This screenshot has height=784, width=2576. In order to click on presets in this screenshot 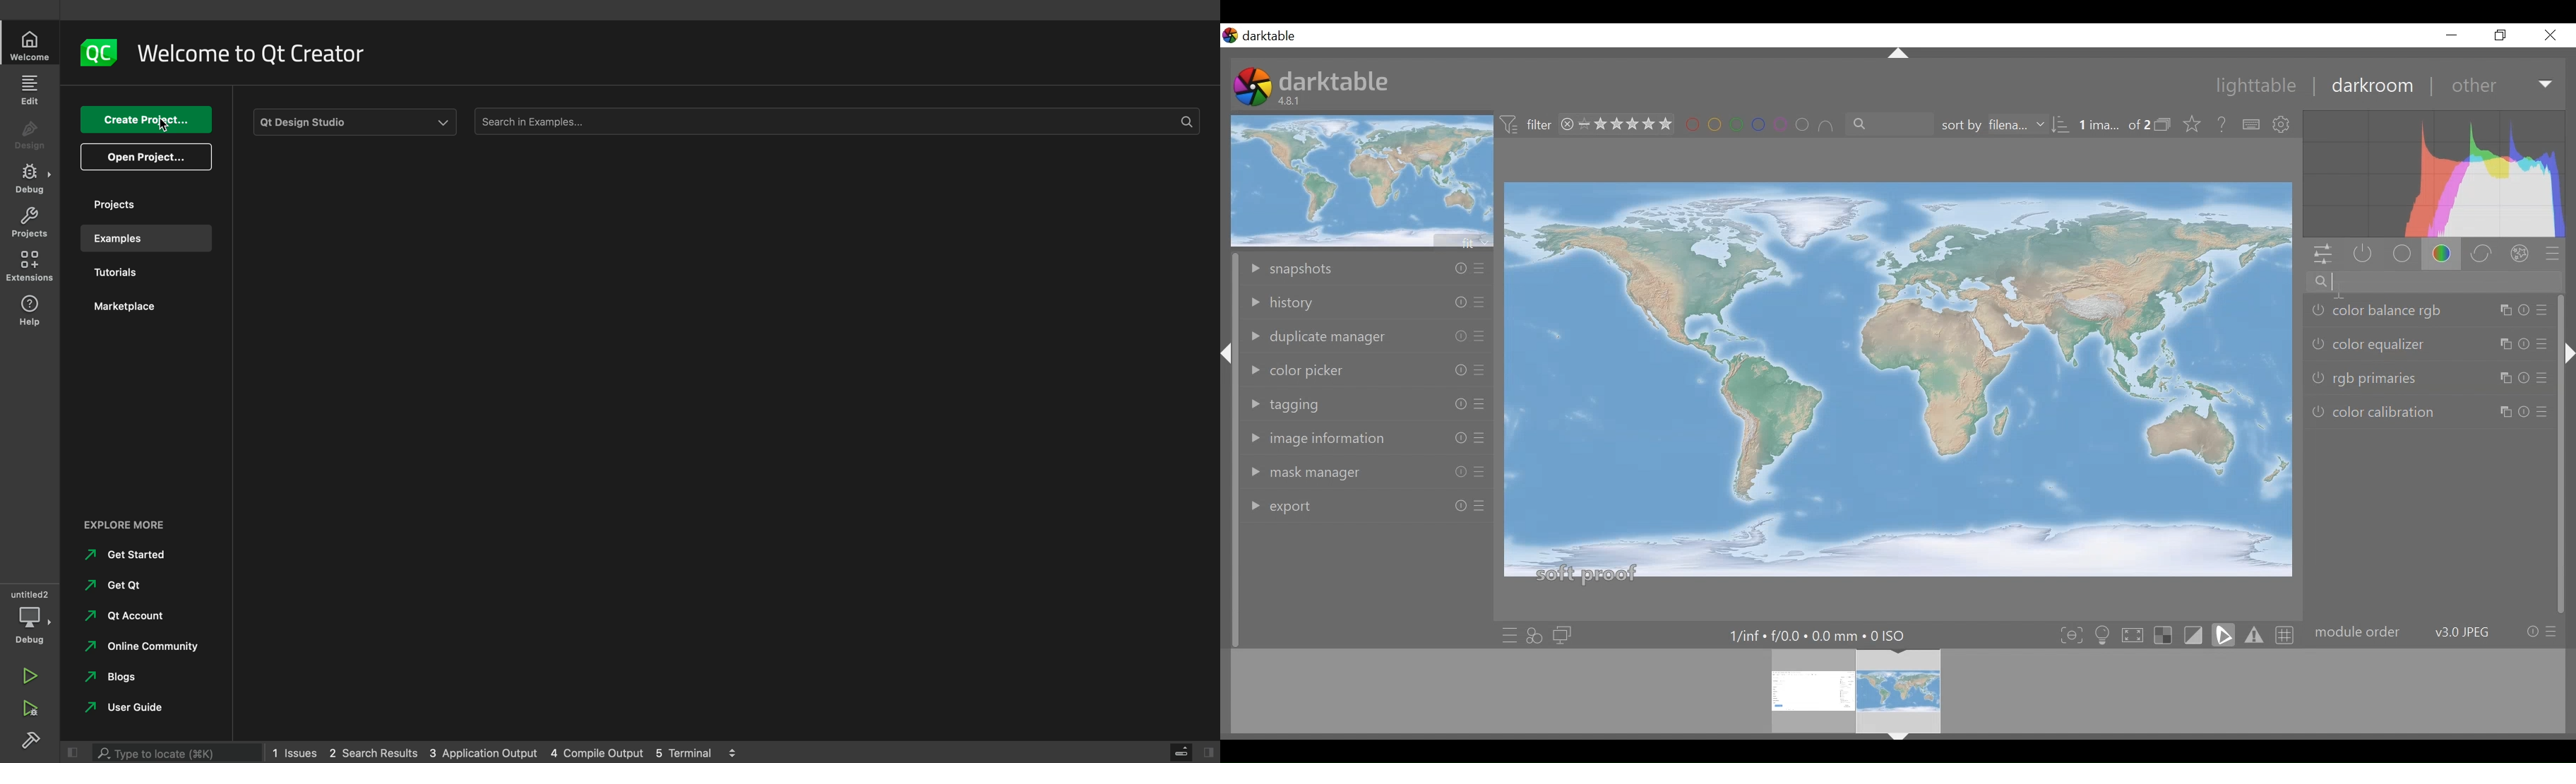, I will do `click(2553, 257)`.